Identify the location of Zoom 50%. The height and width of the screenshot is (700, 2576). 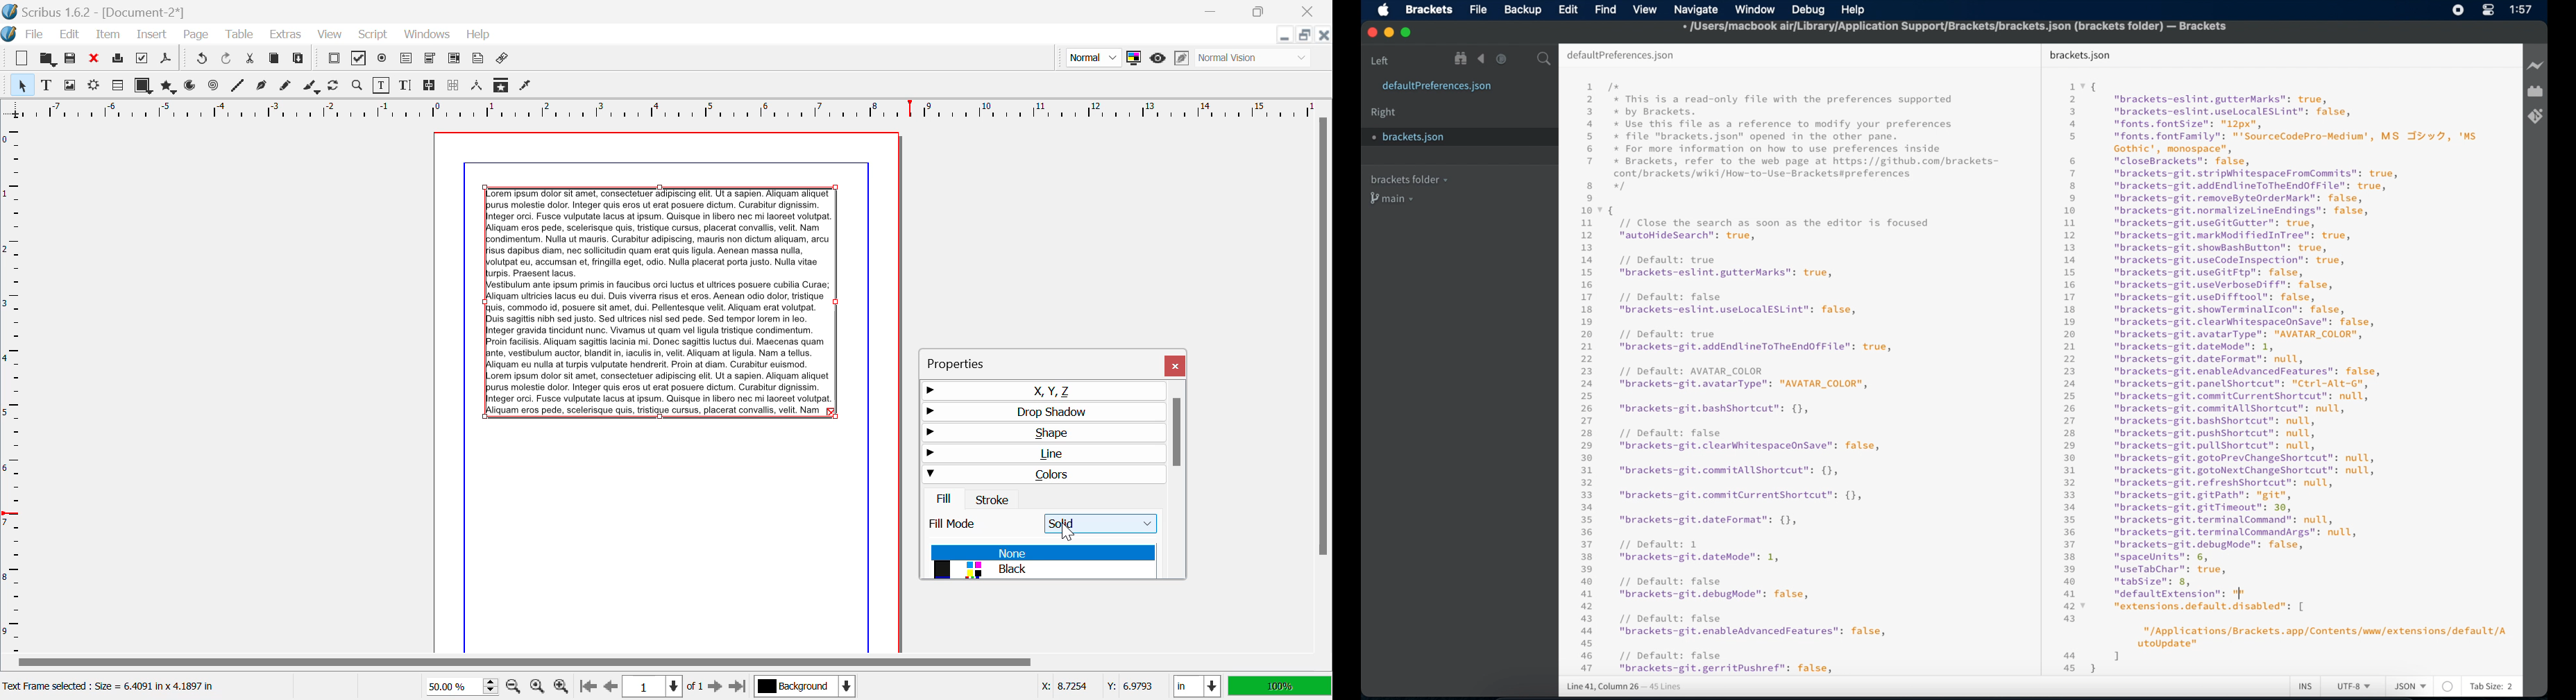
(457, 686).